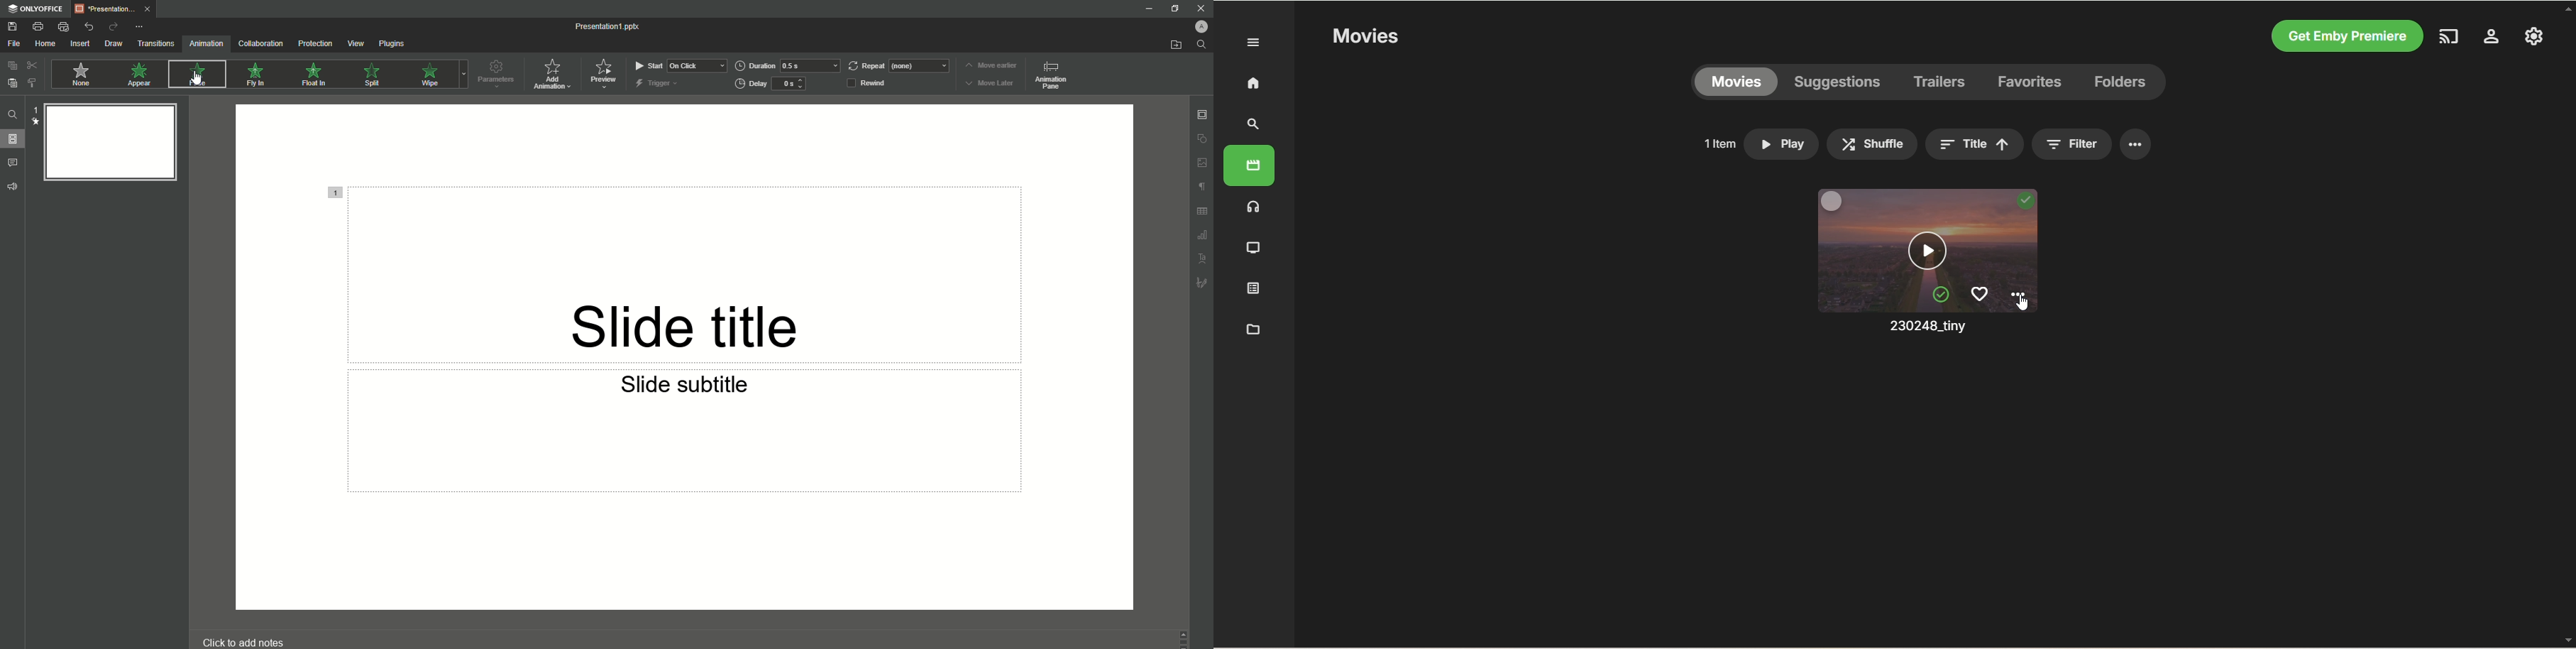 The image size is (2576, 672). What do you see at coordinates (13, 162) in the screenshot?
I see `Comments` at bounding box center [13, 162].